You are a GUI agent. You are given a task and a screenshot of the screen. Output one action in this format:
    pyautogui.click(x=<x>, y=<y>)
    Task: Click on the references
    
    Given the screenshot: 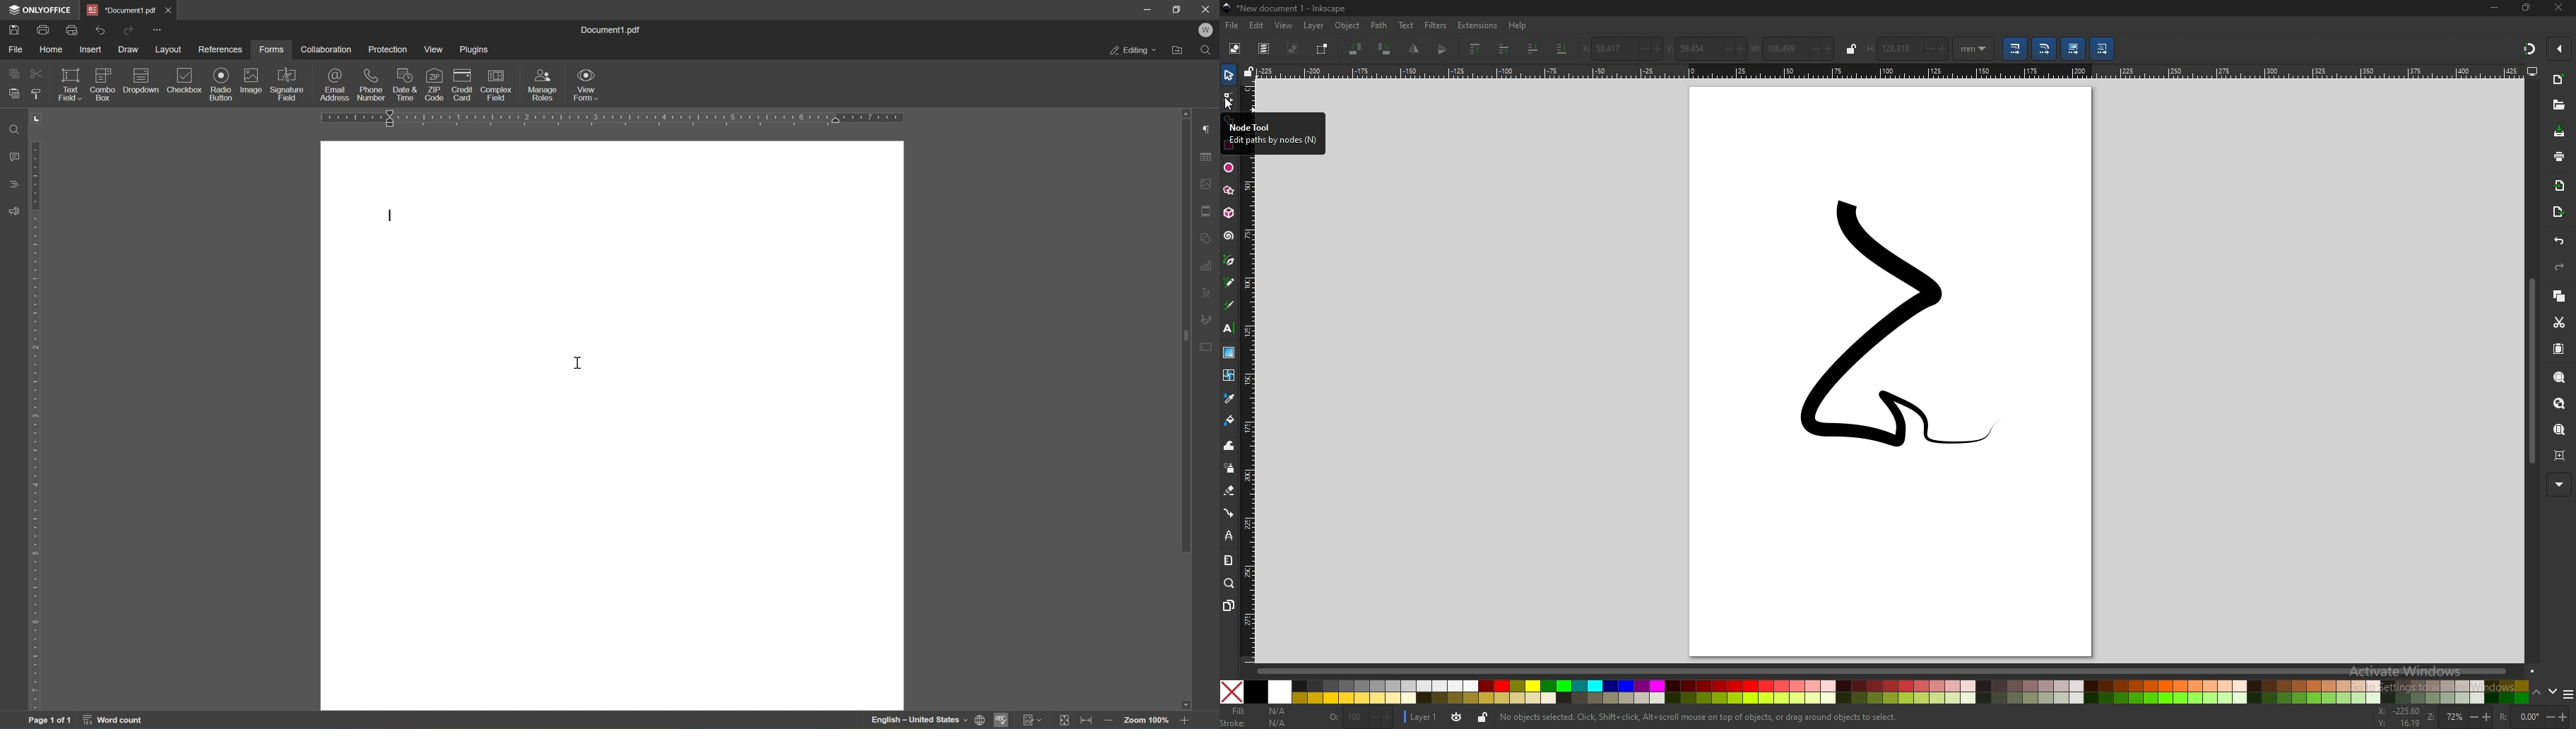 What is the action you would take?
    pyautogui.click(x=222, y=48)
    